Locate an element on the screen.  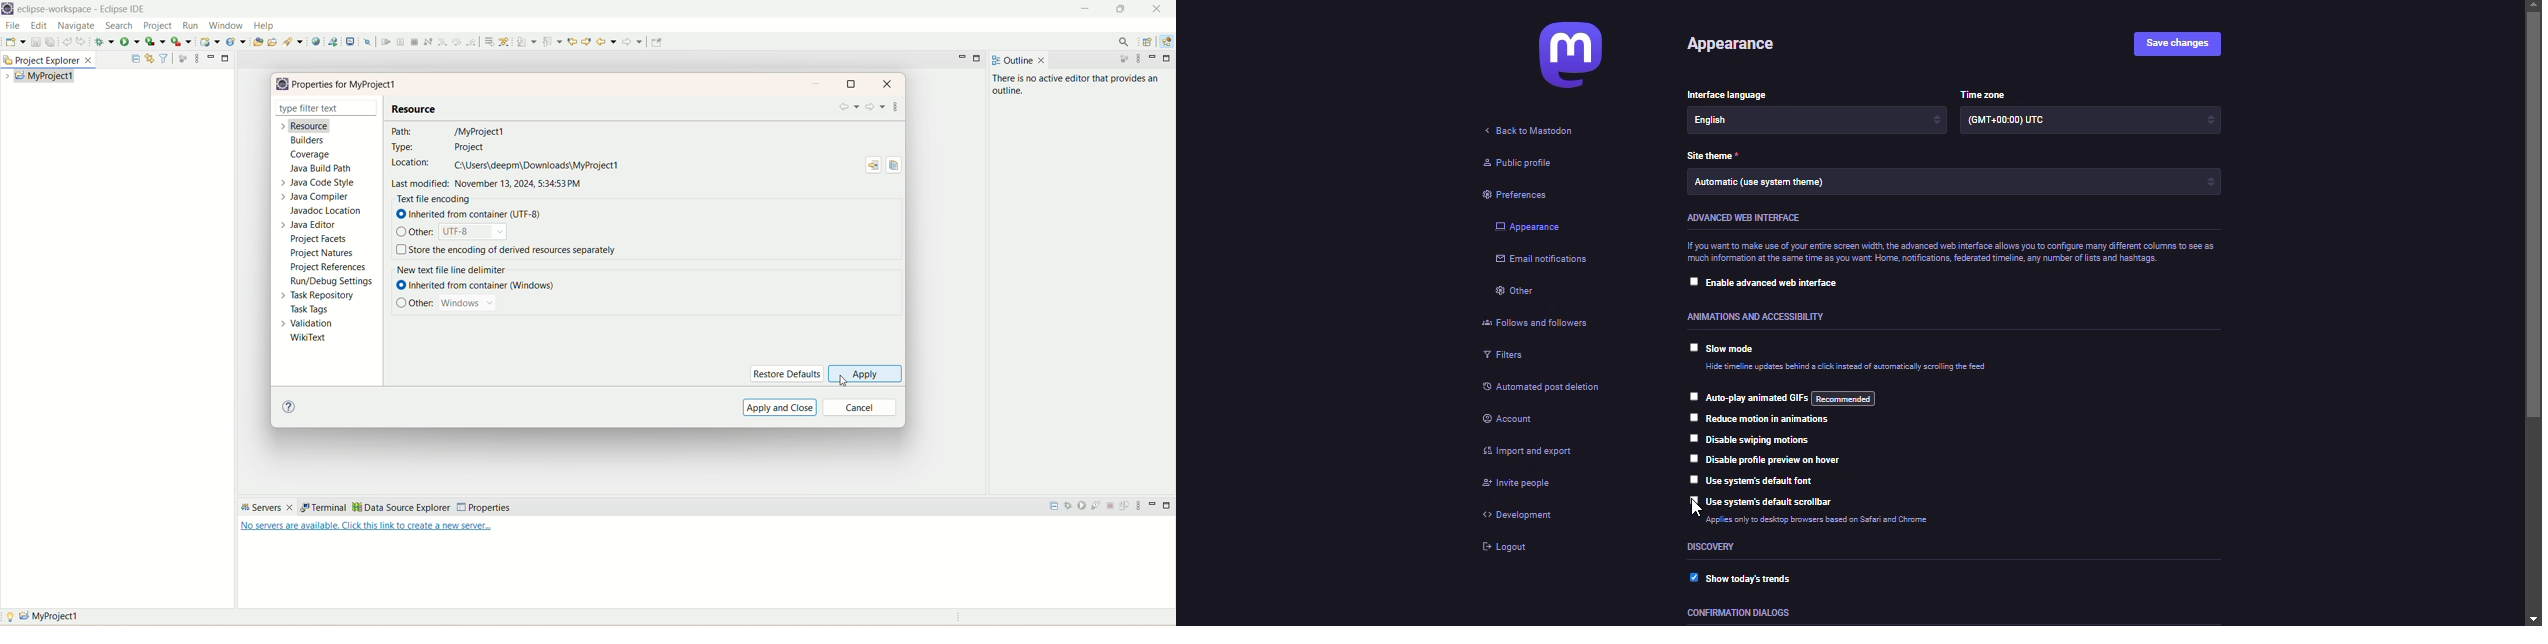
minimize is located at coordinates (1152, 508).